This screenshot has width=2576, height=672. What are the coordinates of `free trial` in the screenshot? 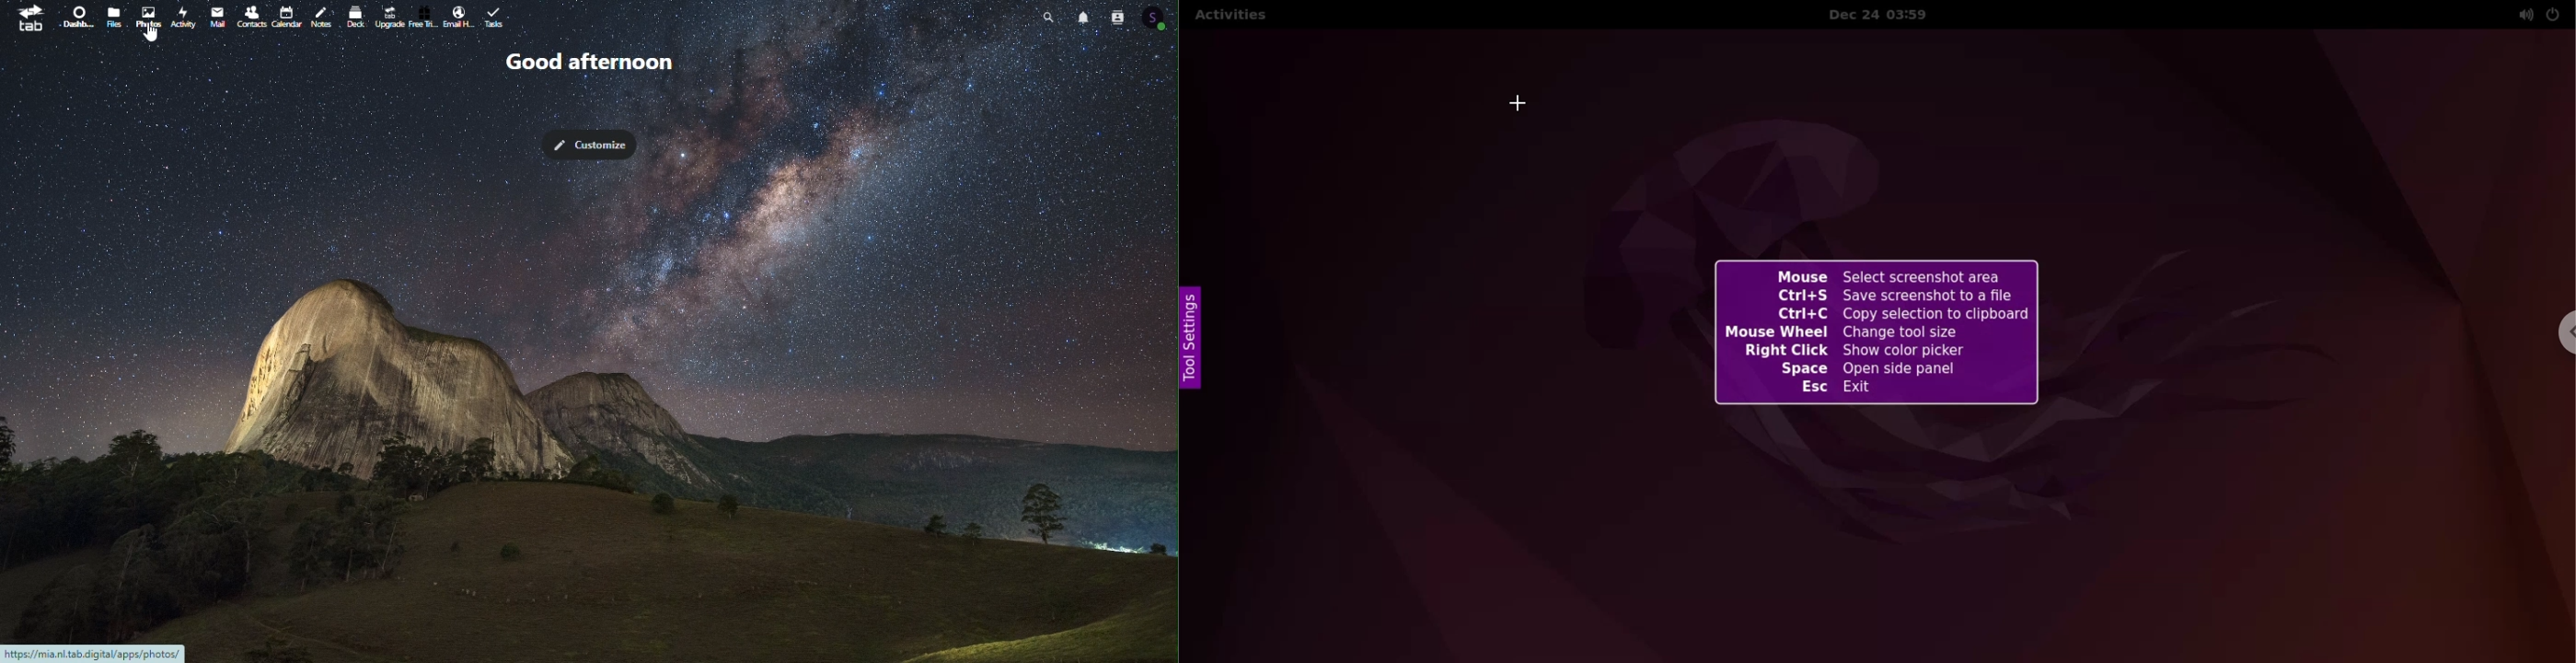 It's located at (426, 17).